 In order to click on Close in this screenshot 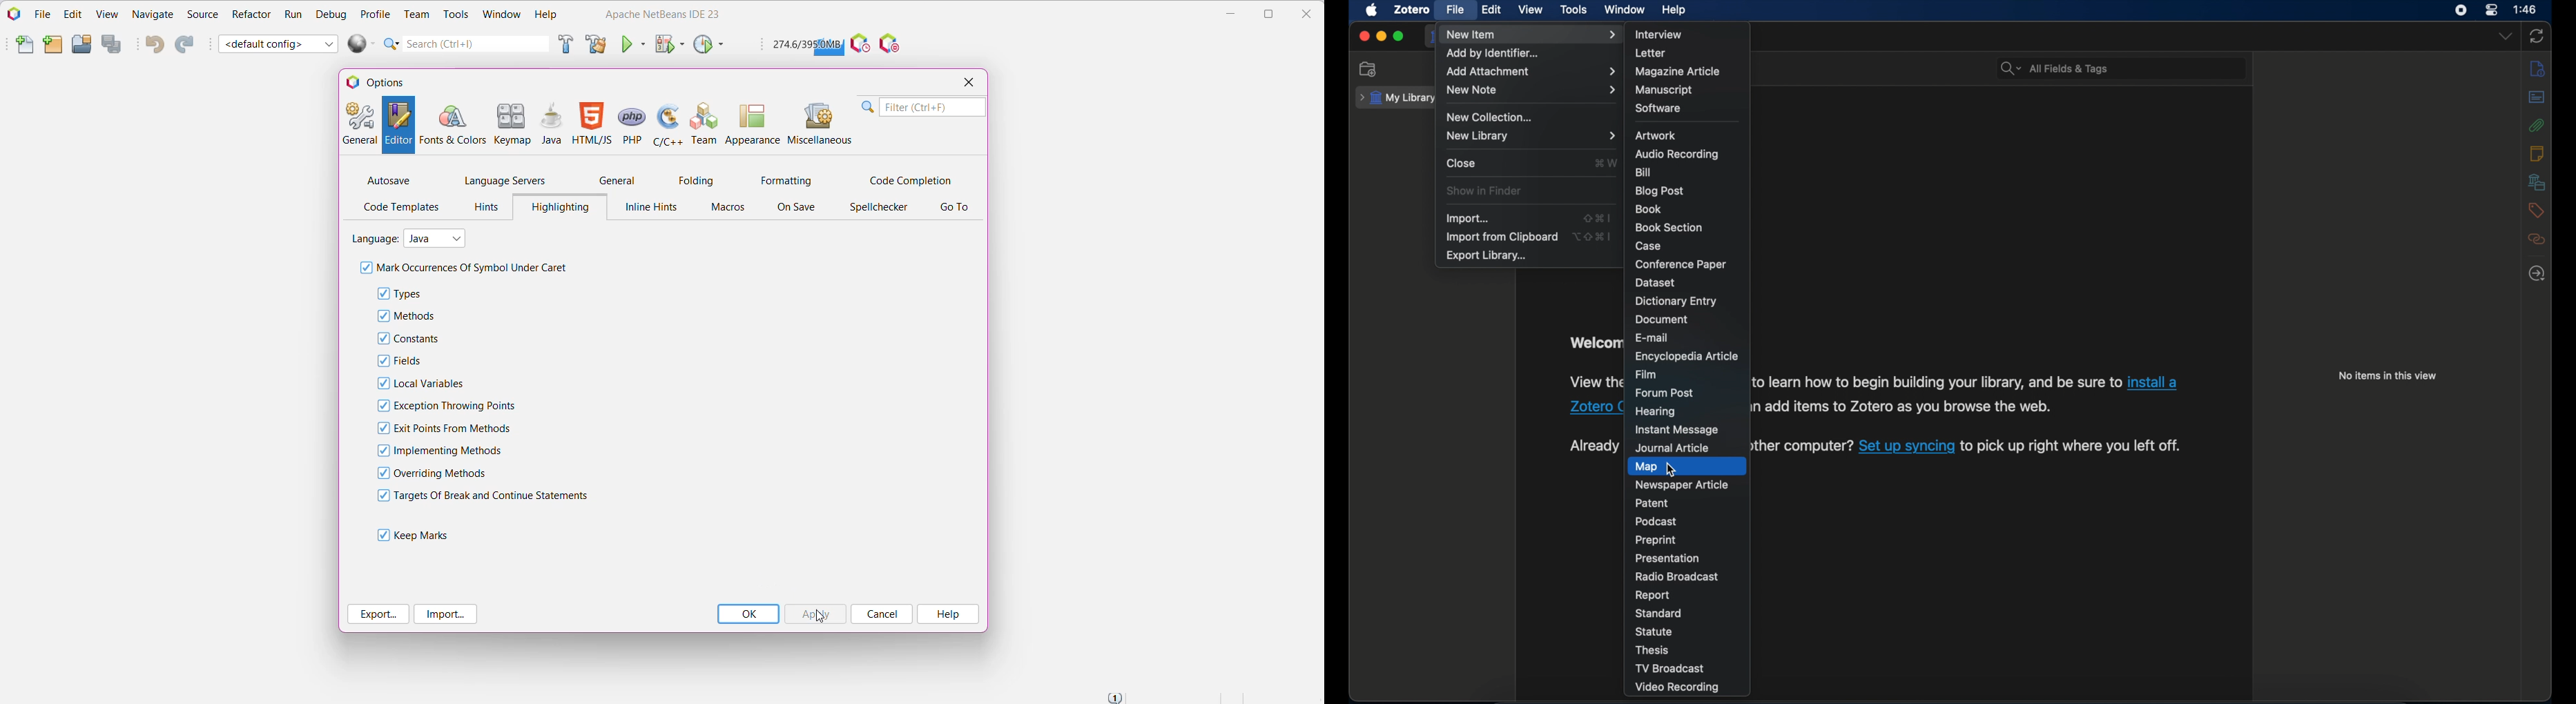, I will do `click(1309, 14)`.